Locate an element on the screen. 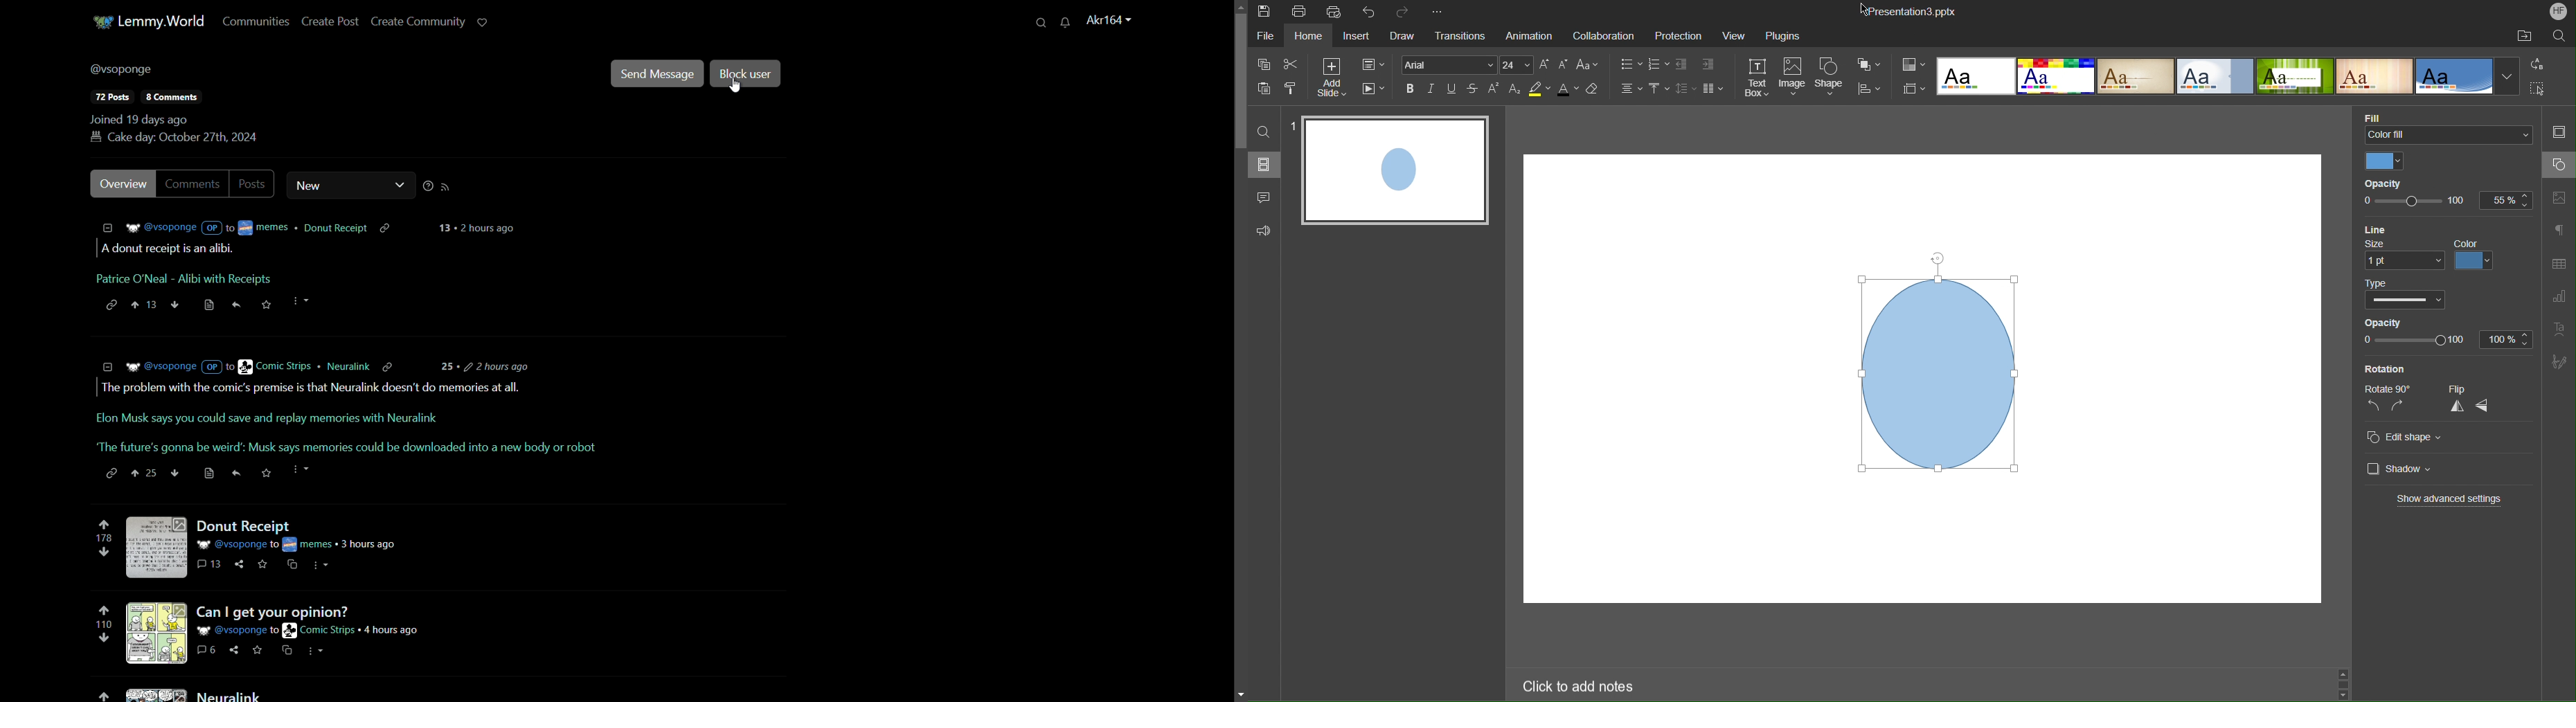 The height and width of the screenshot is (728, 2576). share is located at coordinates (239, 473).